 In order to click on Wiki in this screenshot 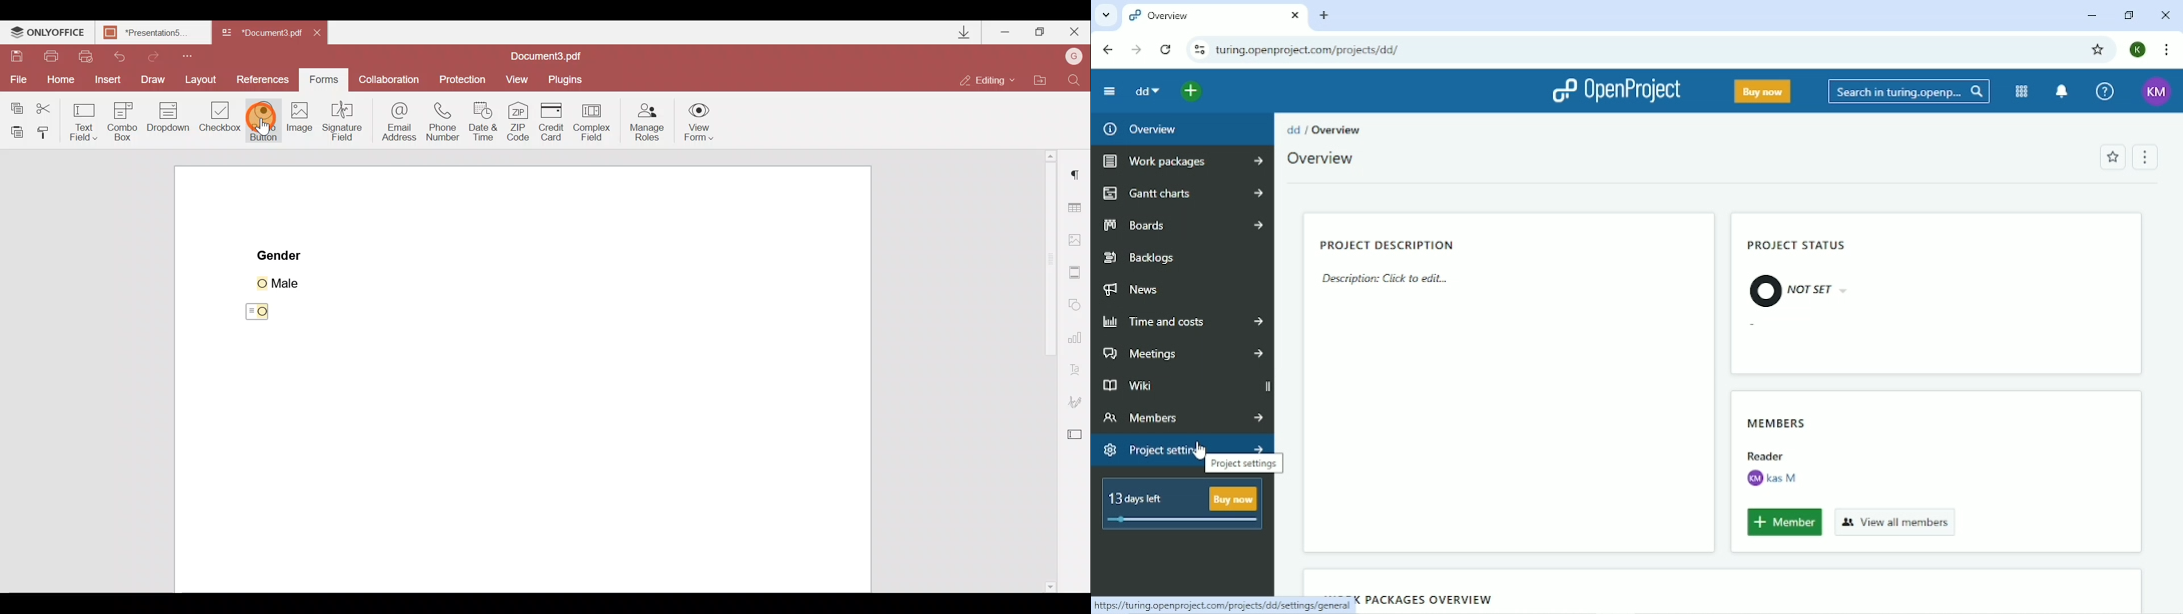, I will do `click(1184, 386)`.